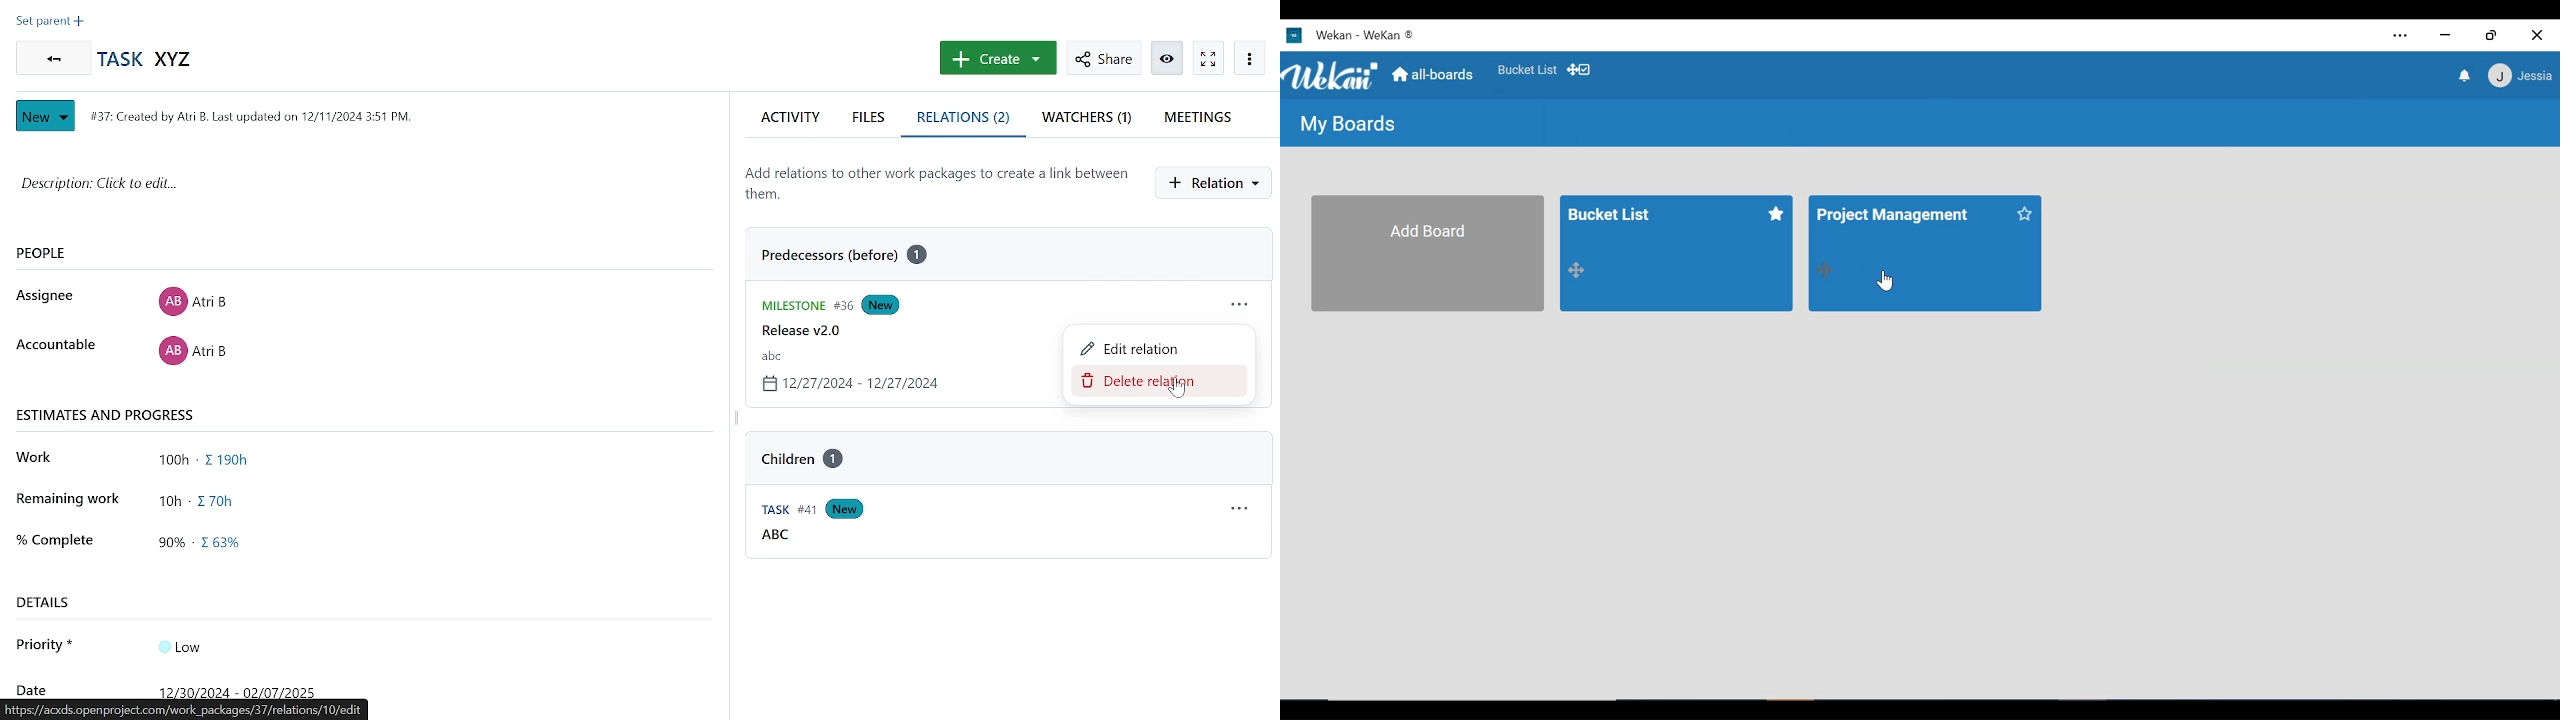 The height and width of the screenshot is (728, 2576). Describe the element at coordinates (40, 458) in the screenshot. I see `work` at that location.